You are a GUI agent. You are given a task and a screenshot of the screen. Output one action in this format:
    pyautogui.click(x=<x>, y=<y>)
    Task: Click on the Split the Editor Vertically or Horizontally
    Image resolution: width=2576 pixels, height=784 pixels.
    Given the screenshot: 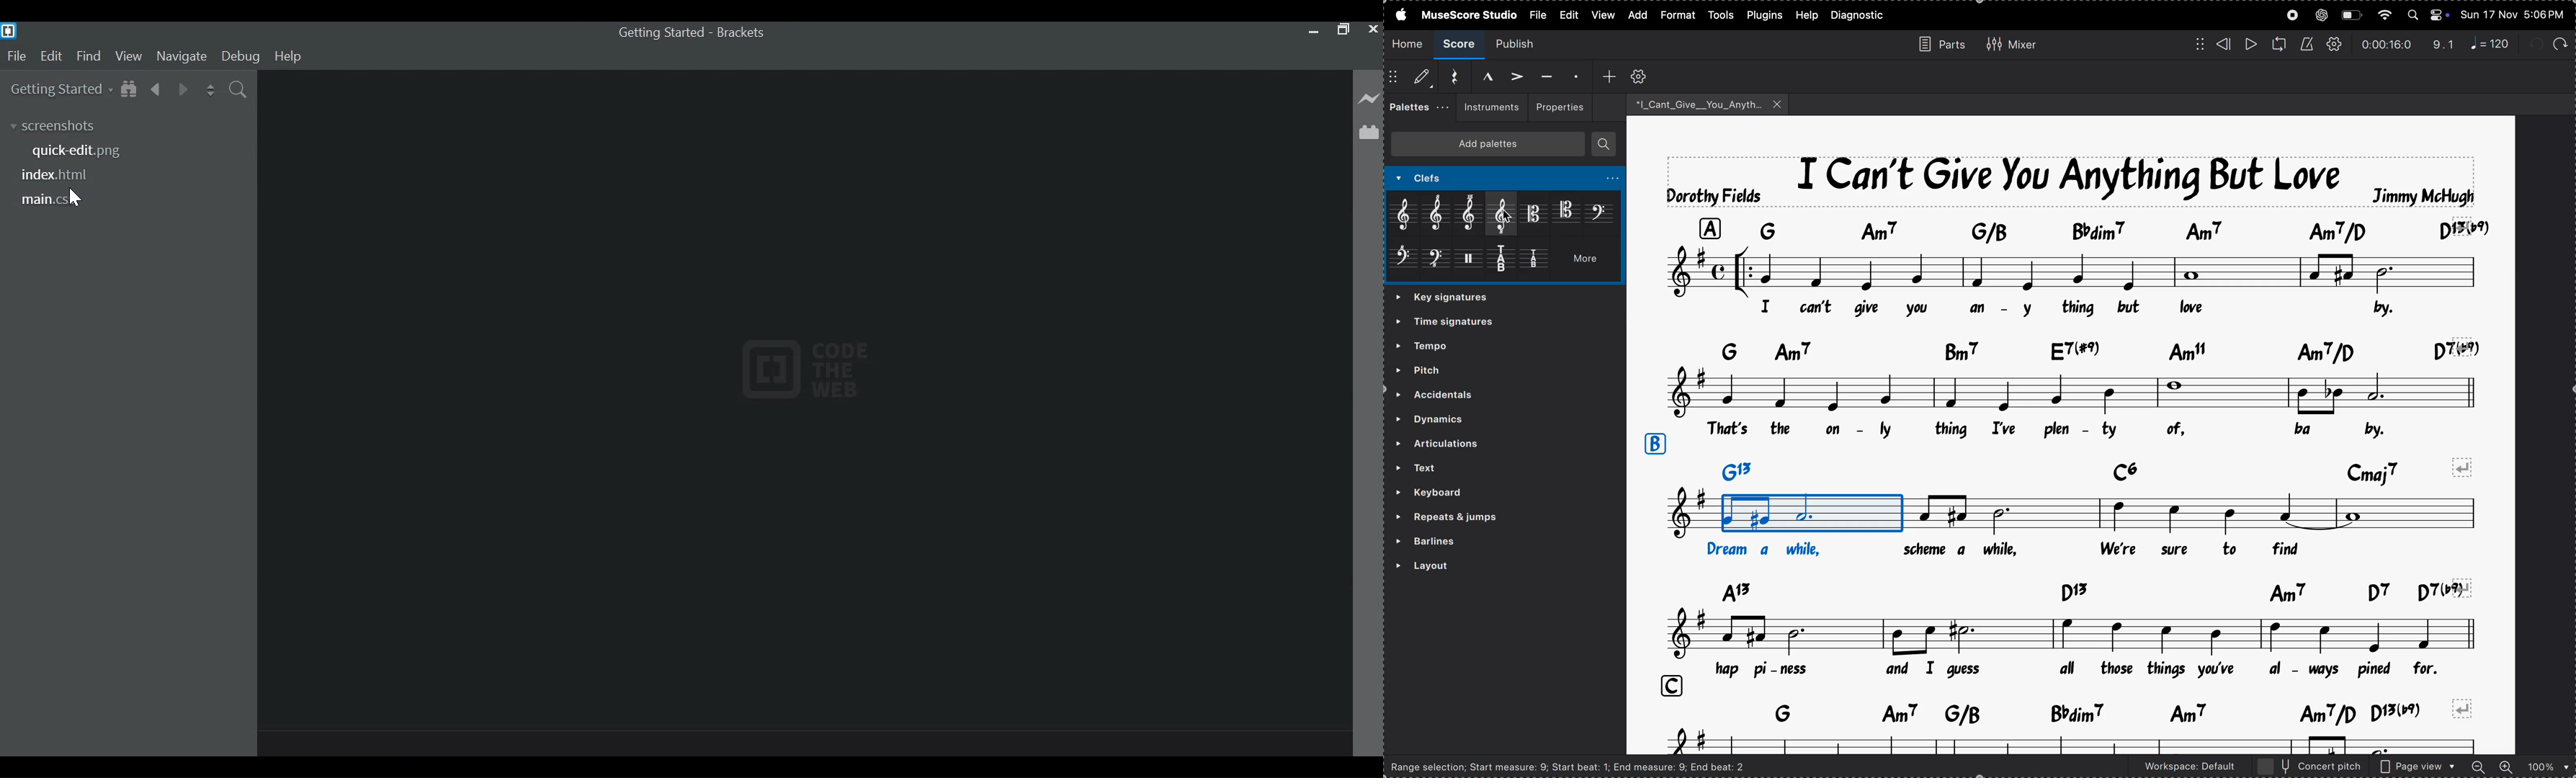 What is the action you would take?
    pyautogui.click(x=210, y=89)
    